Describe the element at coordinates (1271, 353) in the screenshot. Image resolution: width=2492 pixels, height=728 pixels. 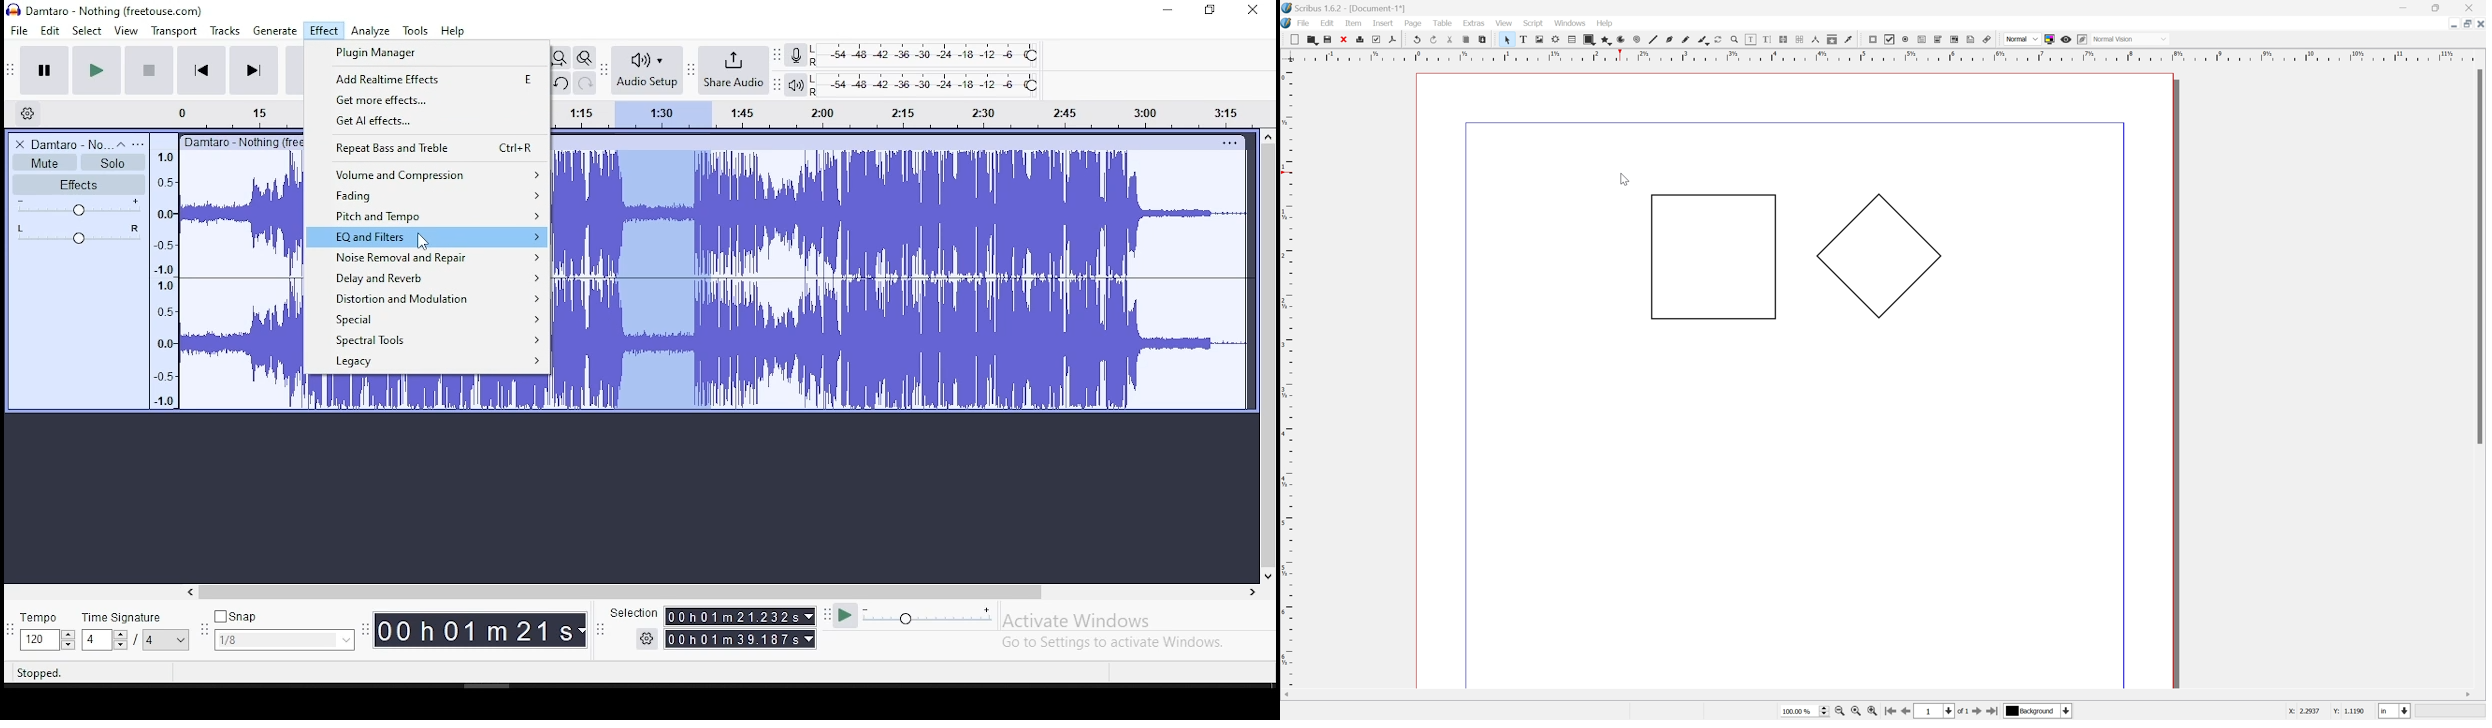
I see `vertical scroll bar` at that location.